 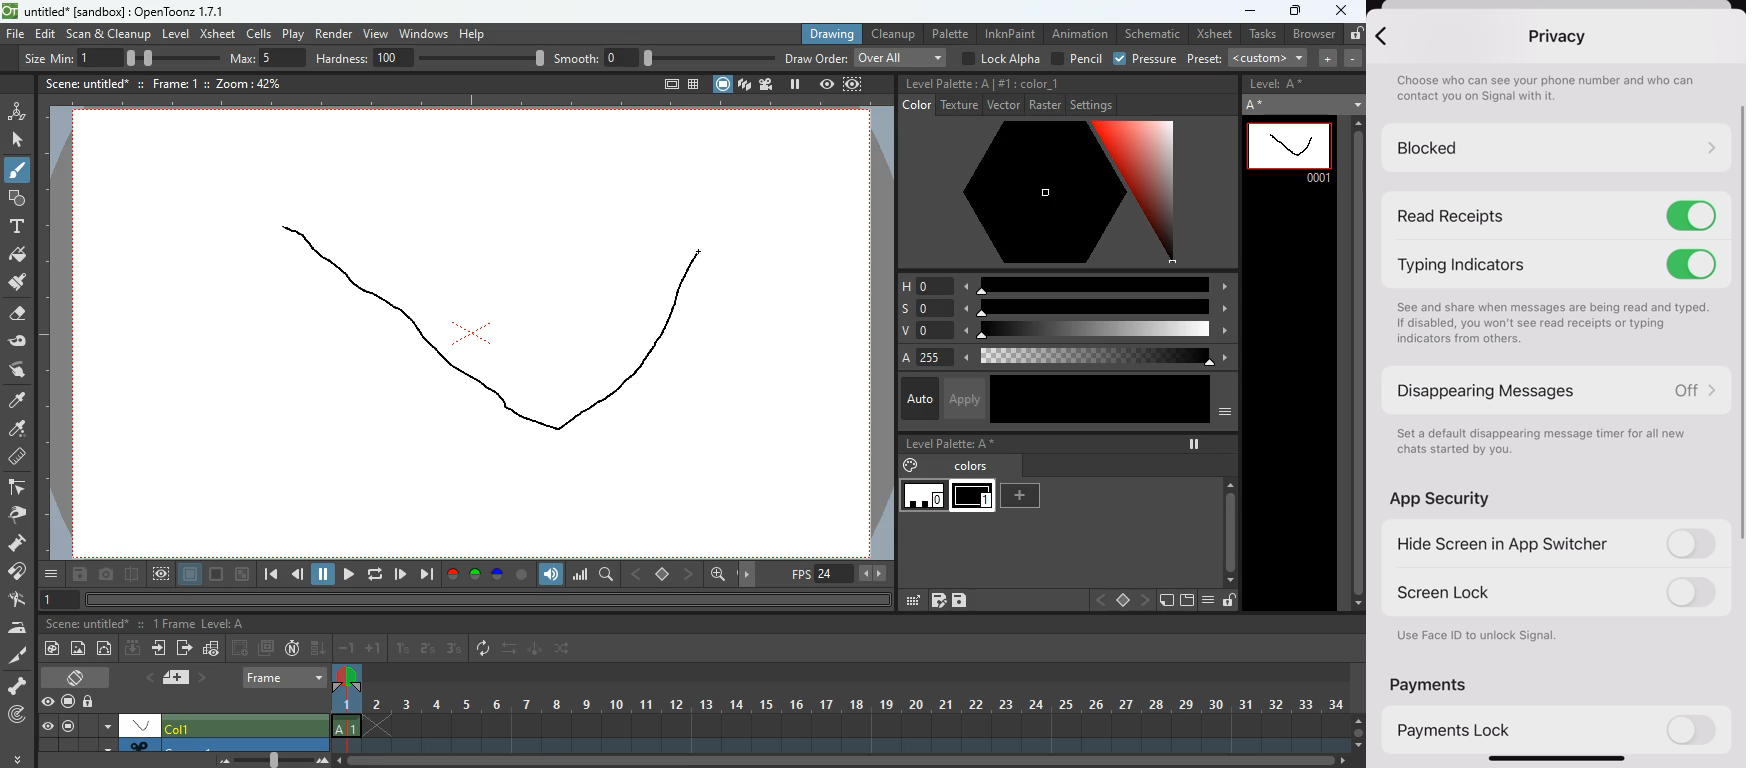 I want to click on change, so click(x=106, y=648).